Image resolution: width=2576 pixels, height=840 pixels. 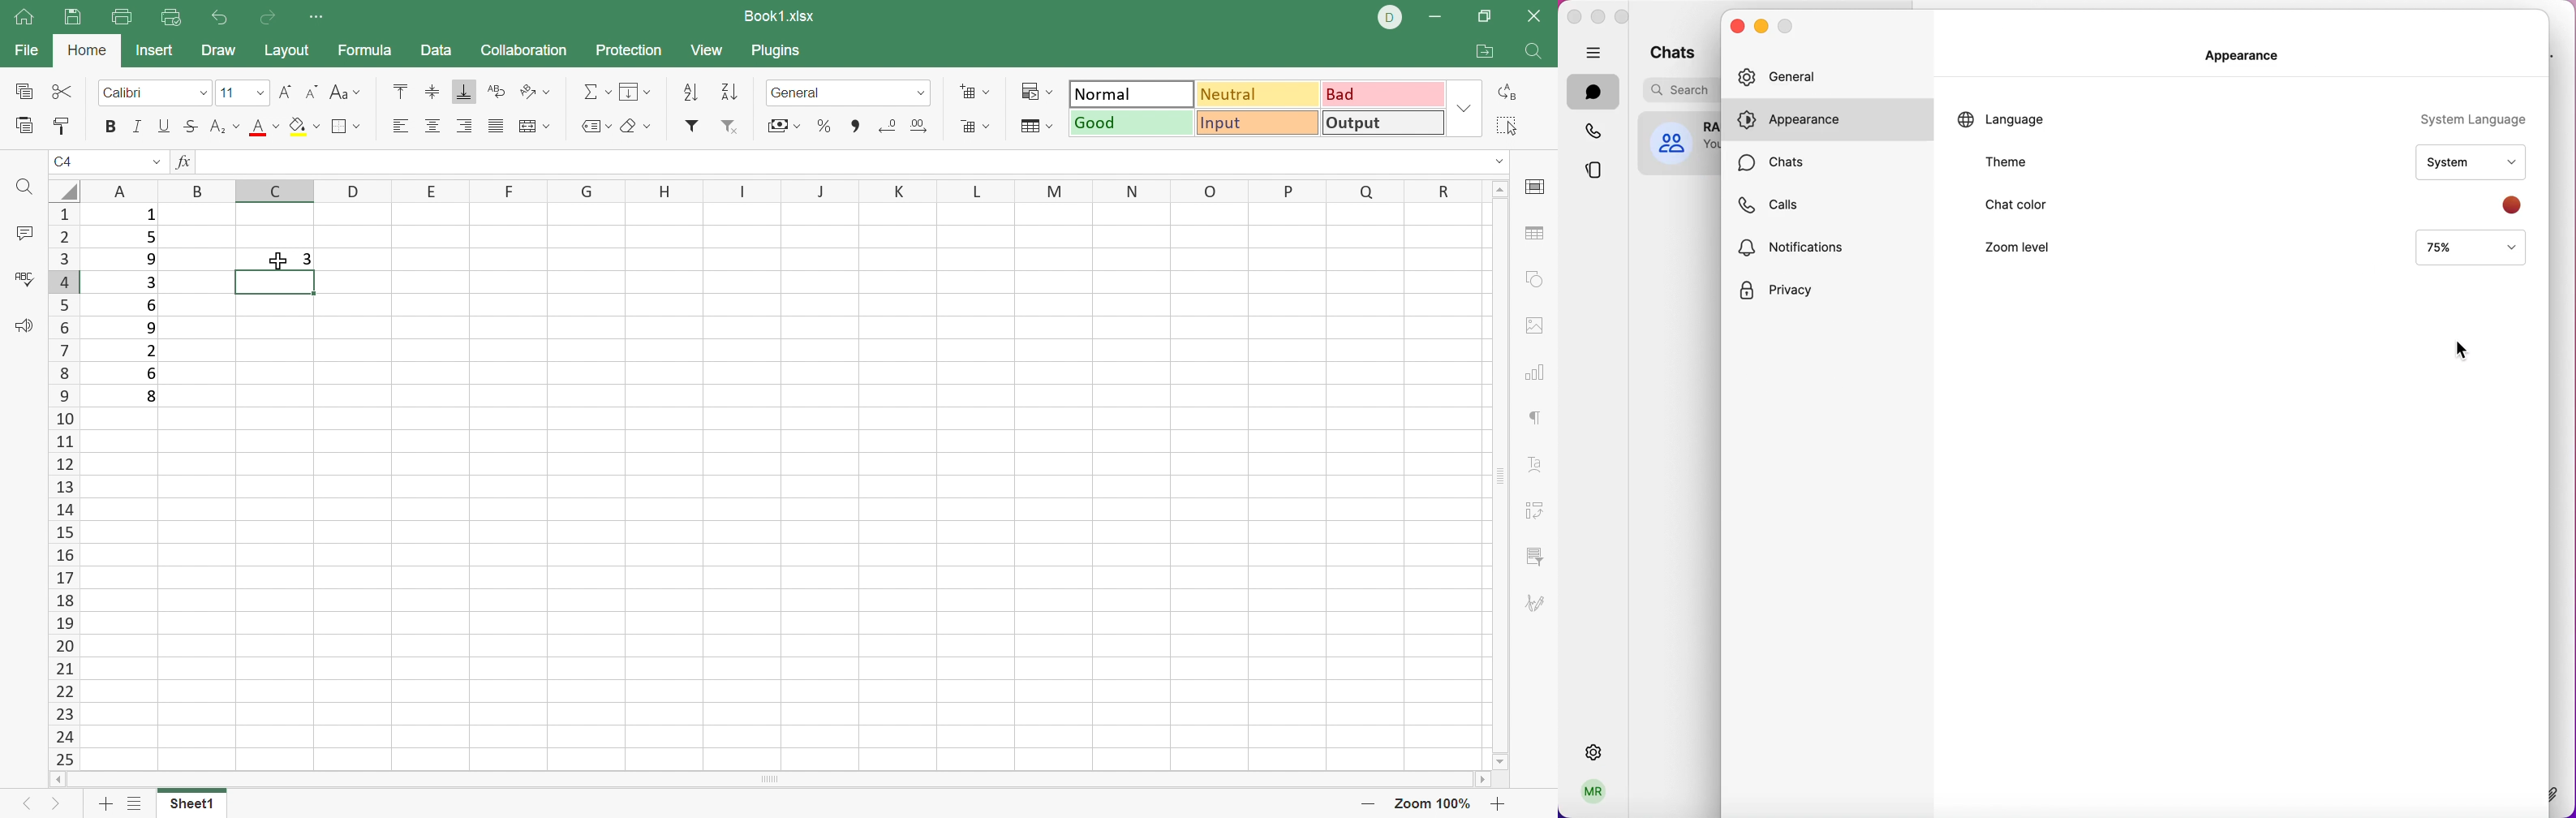 I want to click on calls, so click(x=1782, y=204).